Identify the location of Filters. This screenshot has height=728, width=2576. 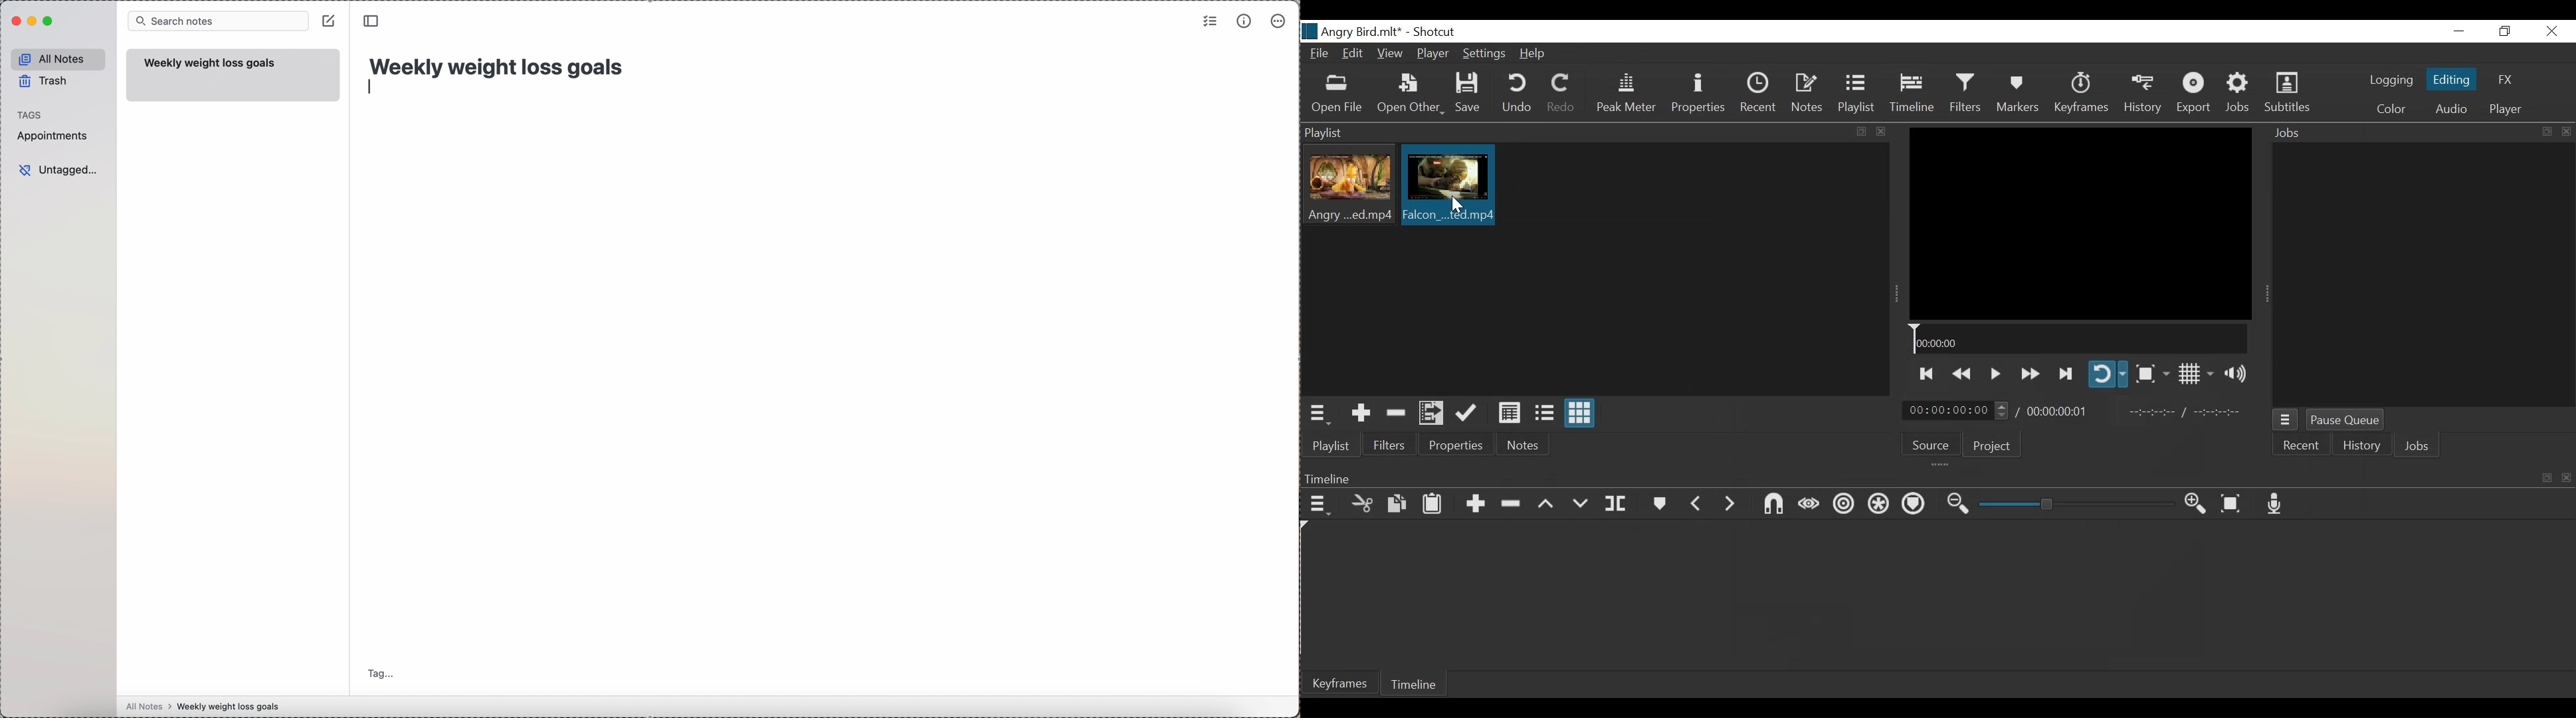
(1967, 92).